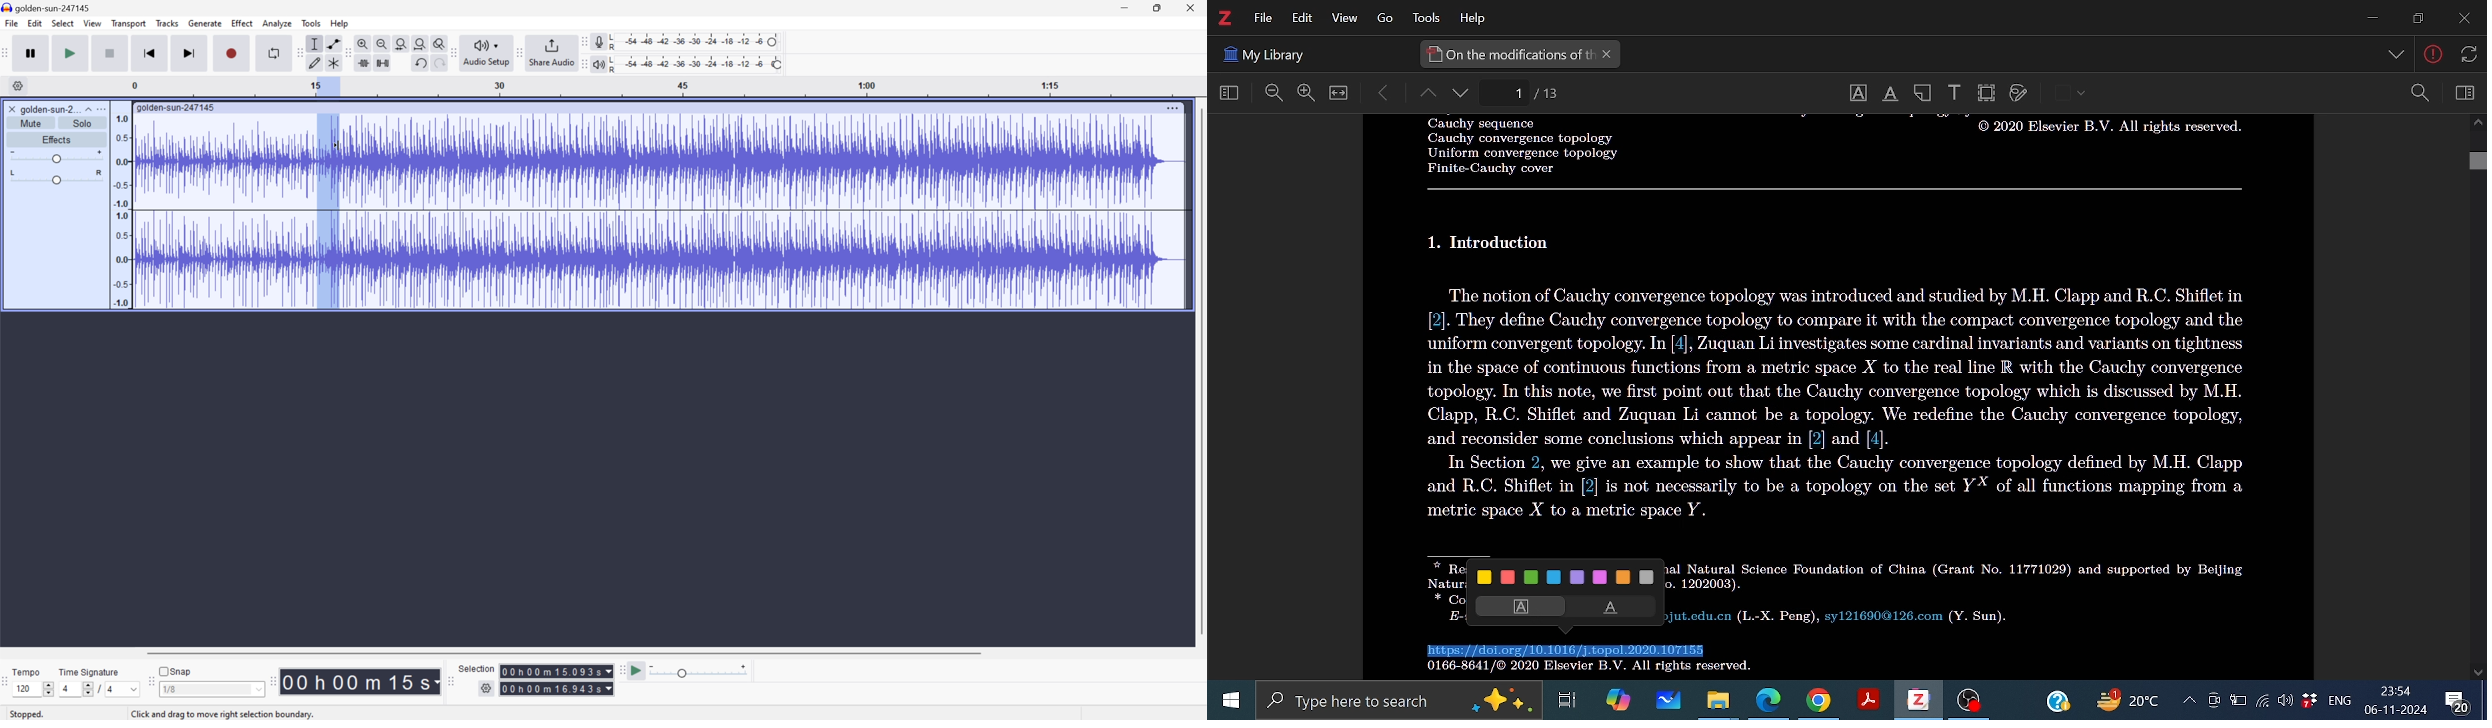 The height and width of the screenshot is (728, 2492). I want to click on Effect, so click(243, 23).